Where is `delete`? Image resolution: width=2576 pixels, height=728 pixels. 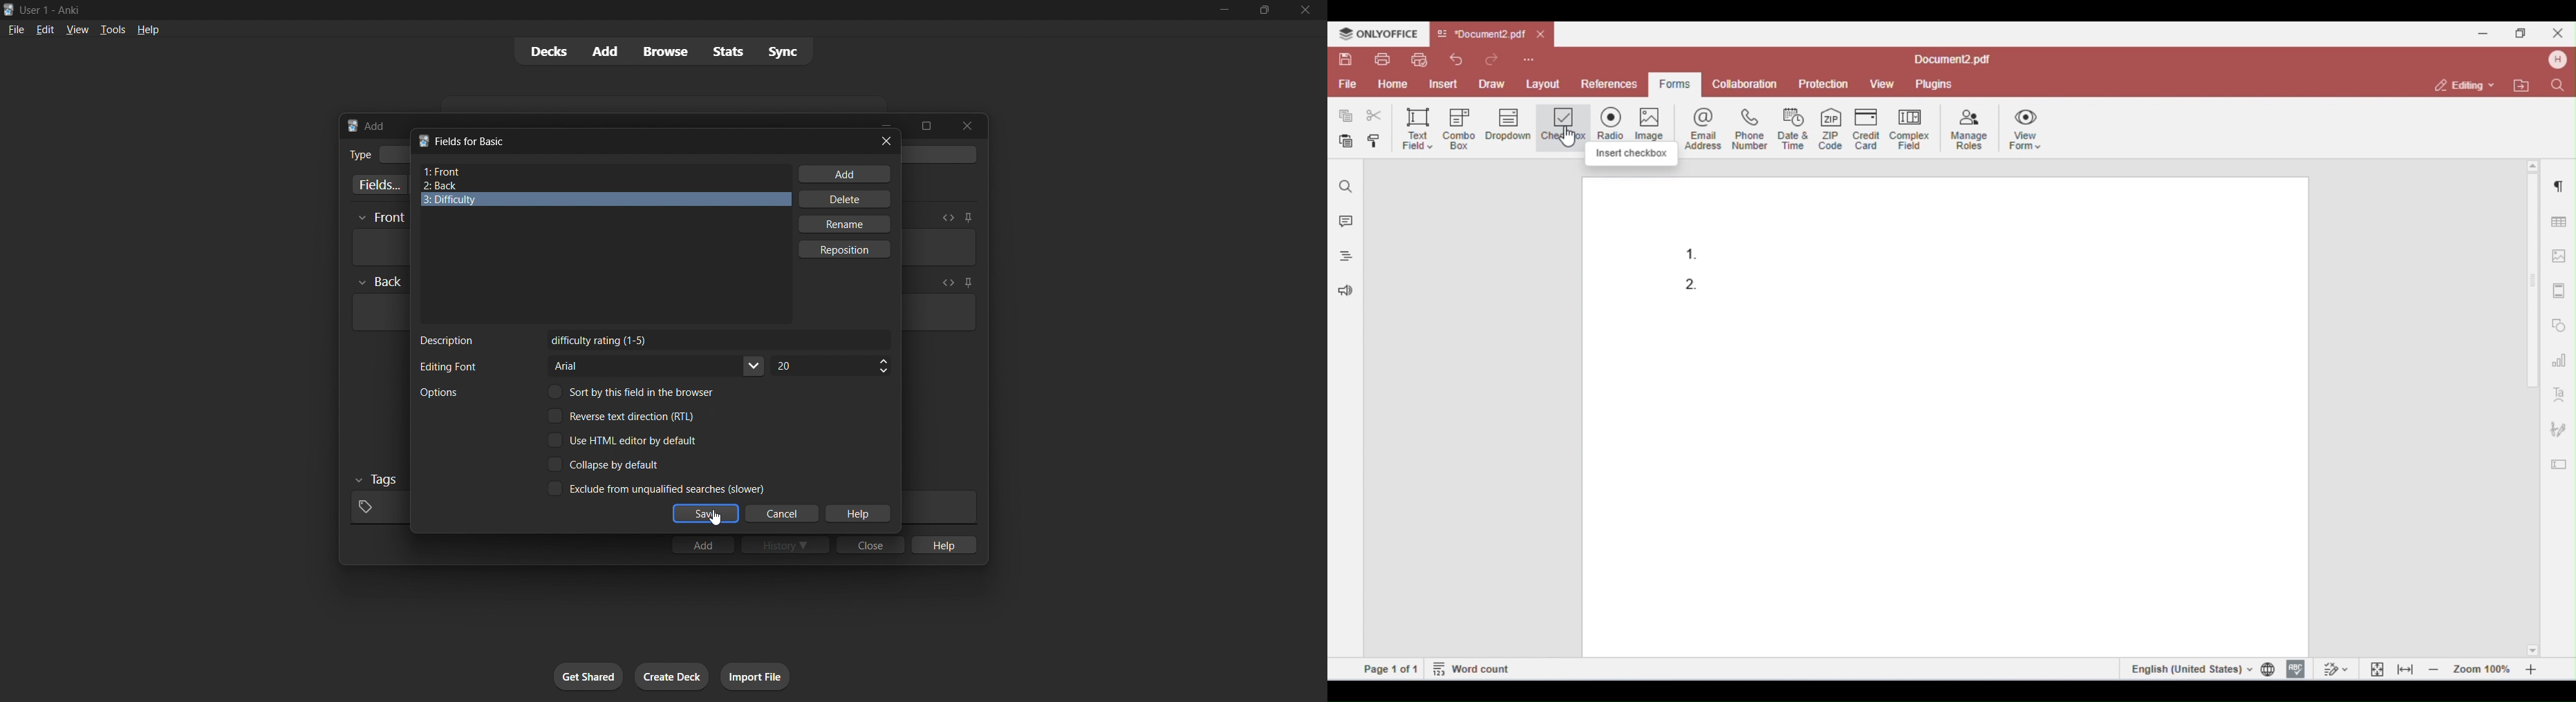
delete is located at coordinates (846, 199).